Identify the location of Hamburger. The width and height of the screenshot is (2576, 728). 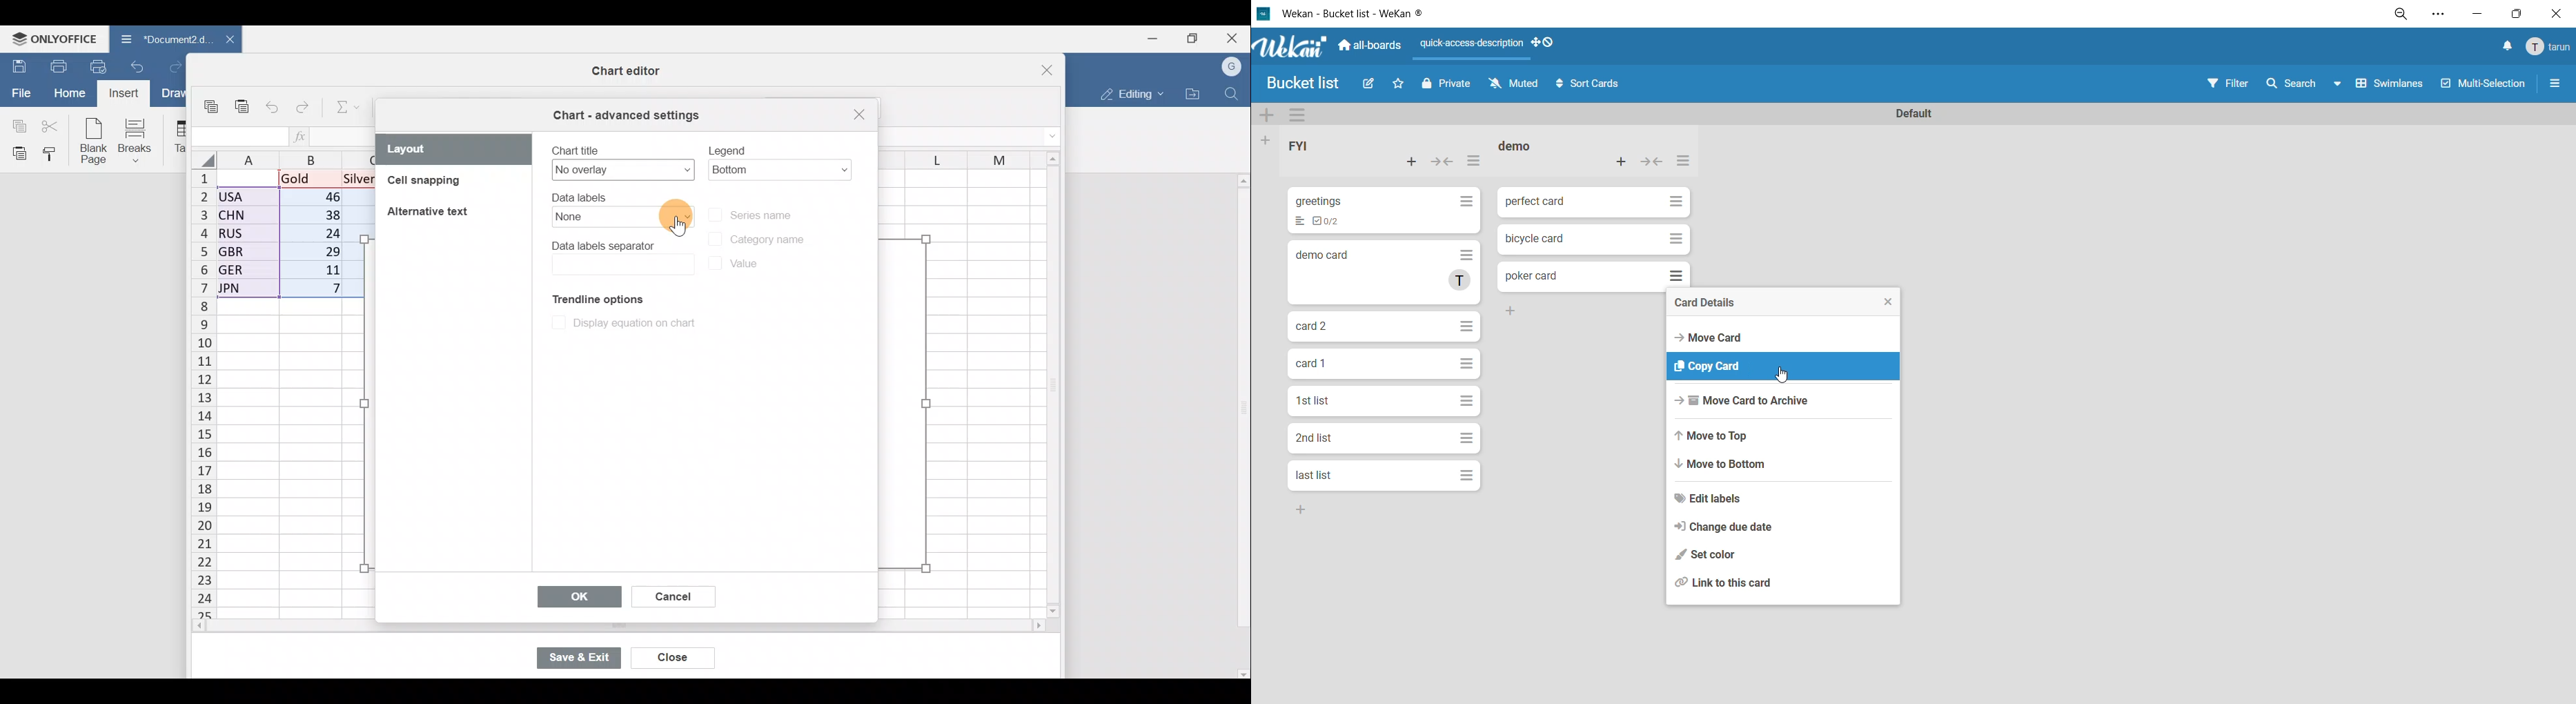
(1673, 239).